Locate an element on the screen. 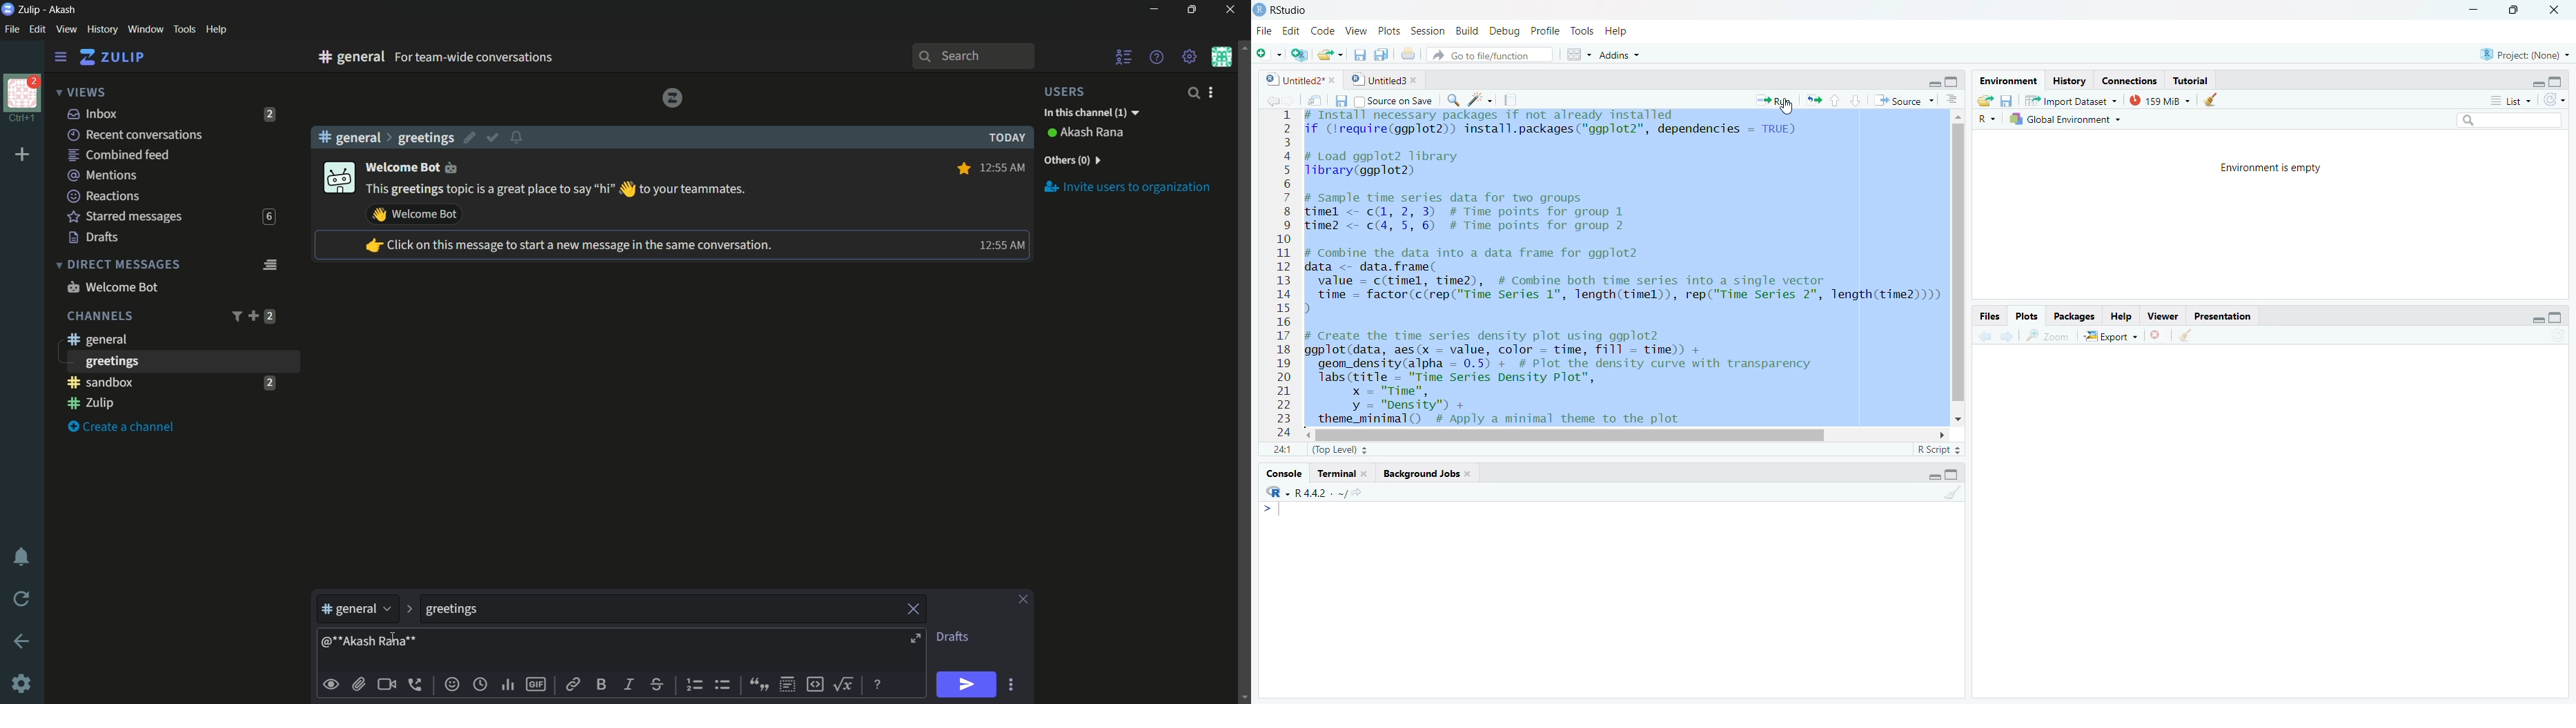 The image size is (2576, 728). general channel is located at coordinates (96, 339).